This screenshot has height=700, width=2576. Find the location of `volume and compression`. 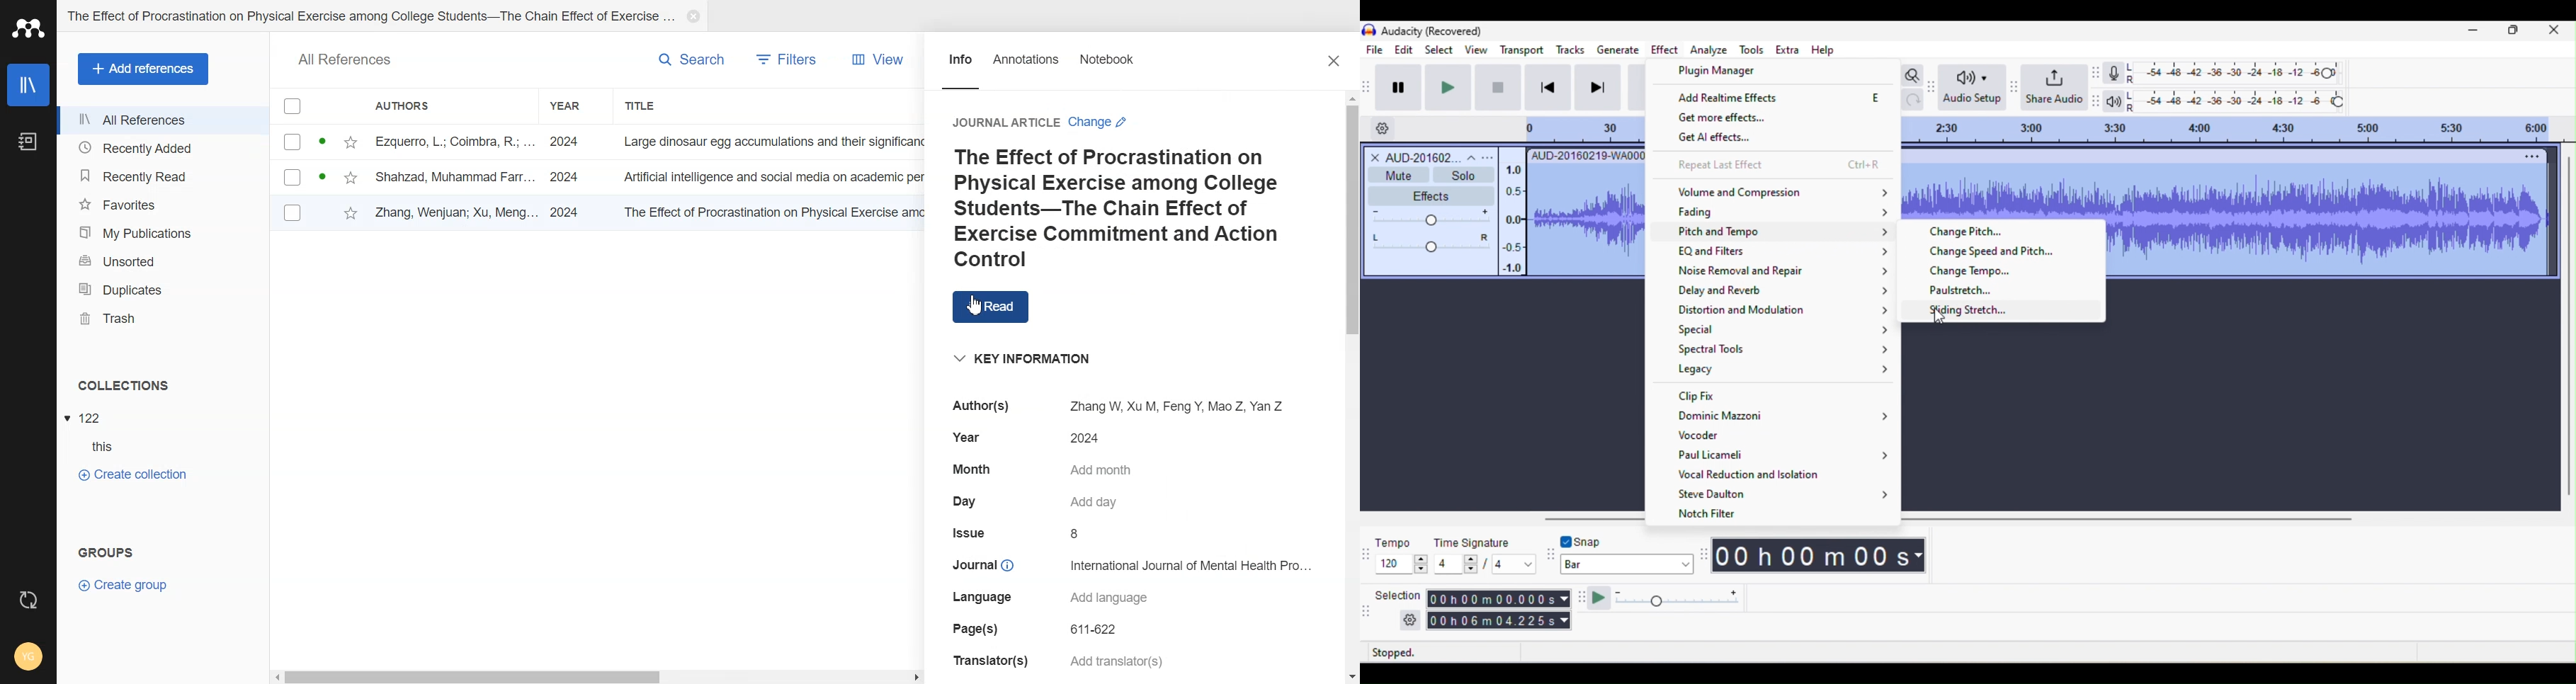

volume and compression is located at coordinates (1782, 194).